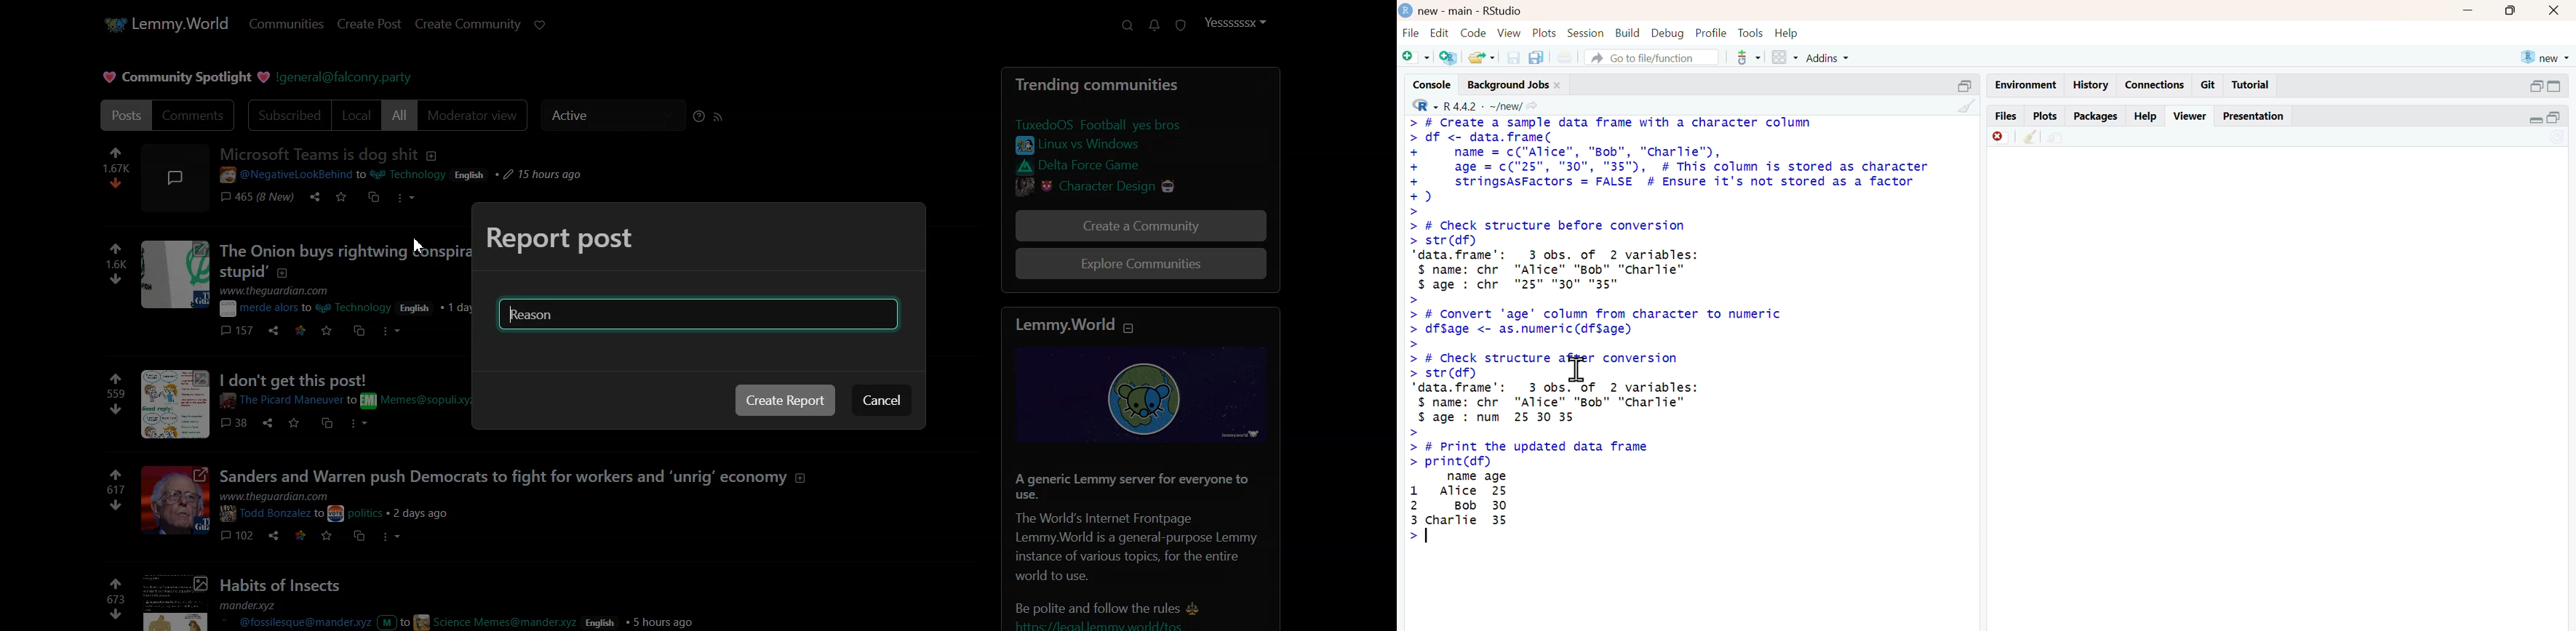 This screenshot has width=2576, height=644. I want to click on console, so click(1432, 85).